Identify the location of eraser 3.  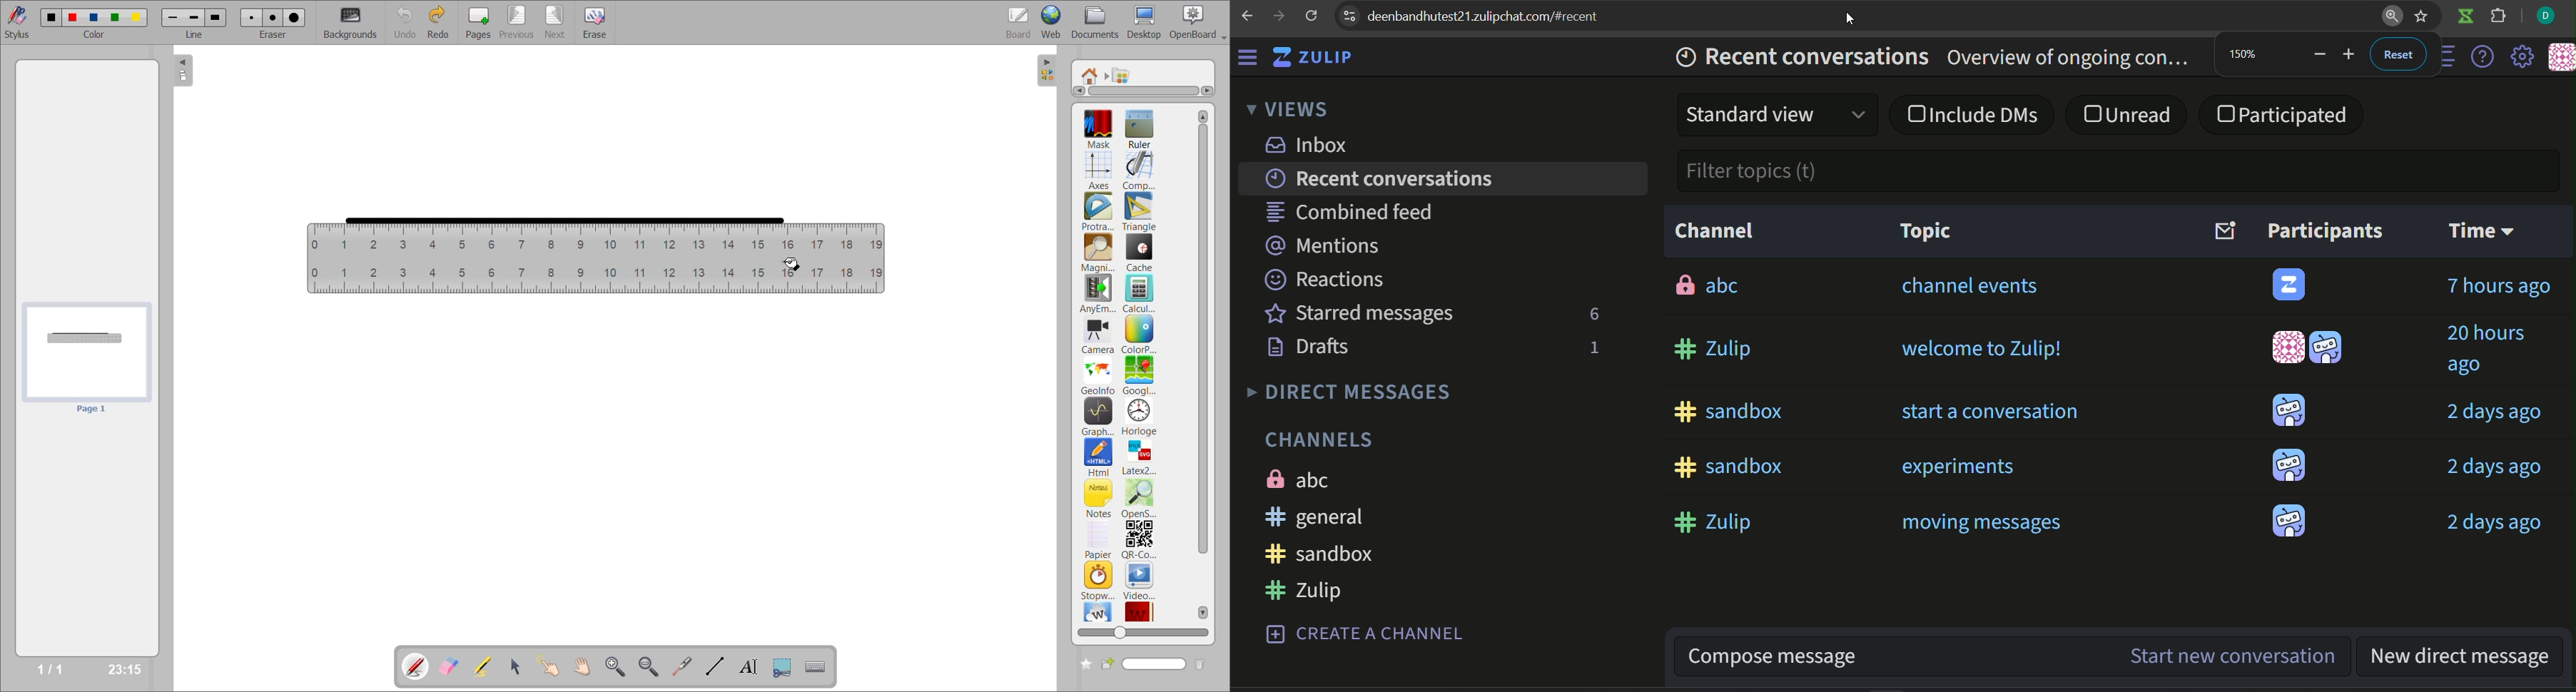
(294, 17).